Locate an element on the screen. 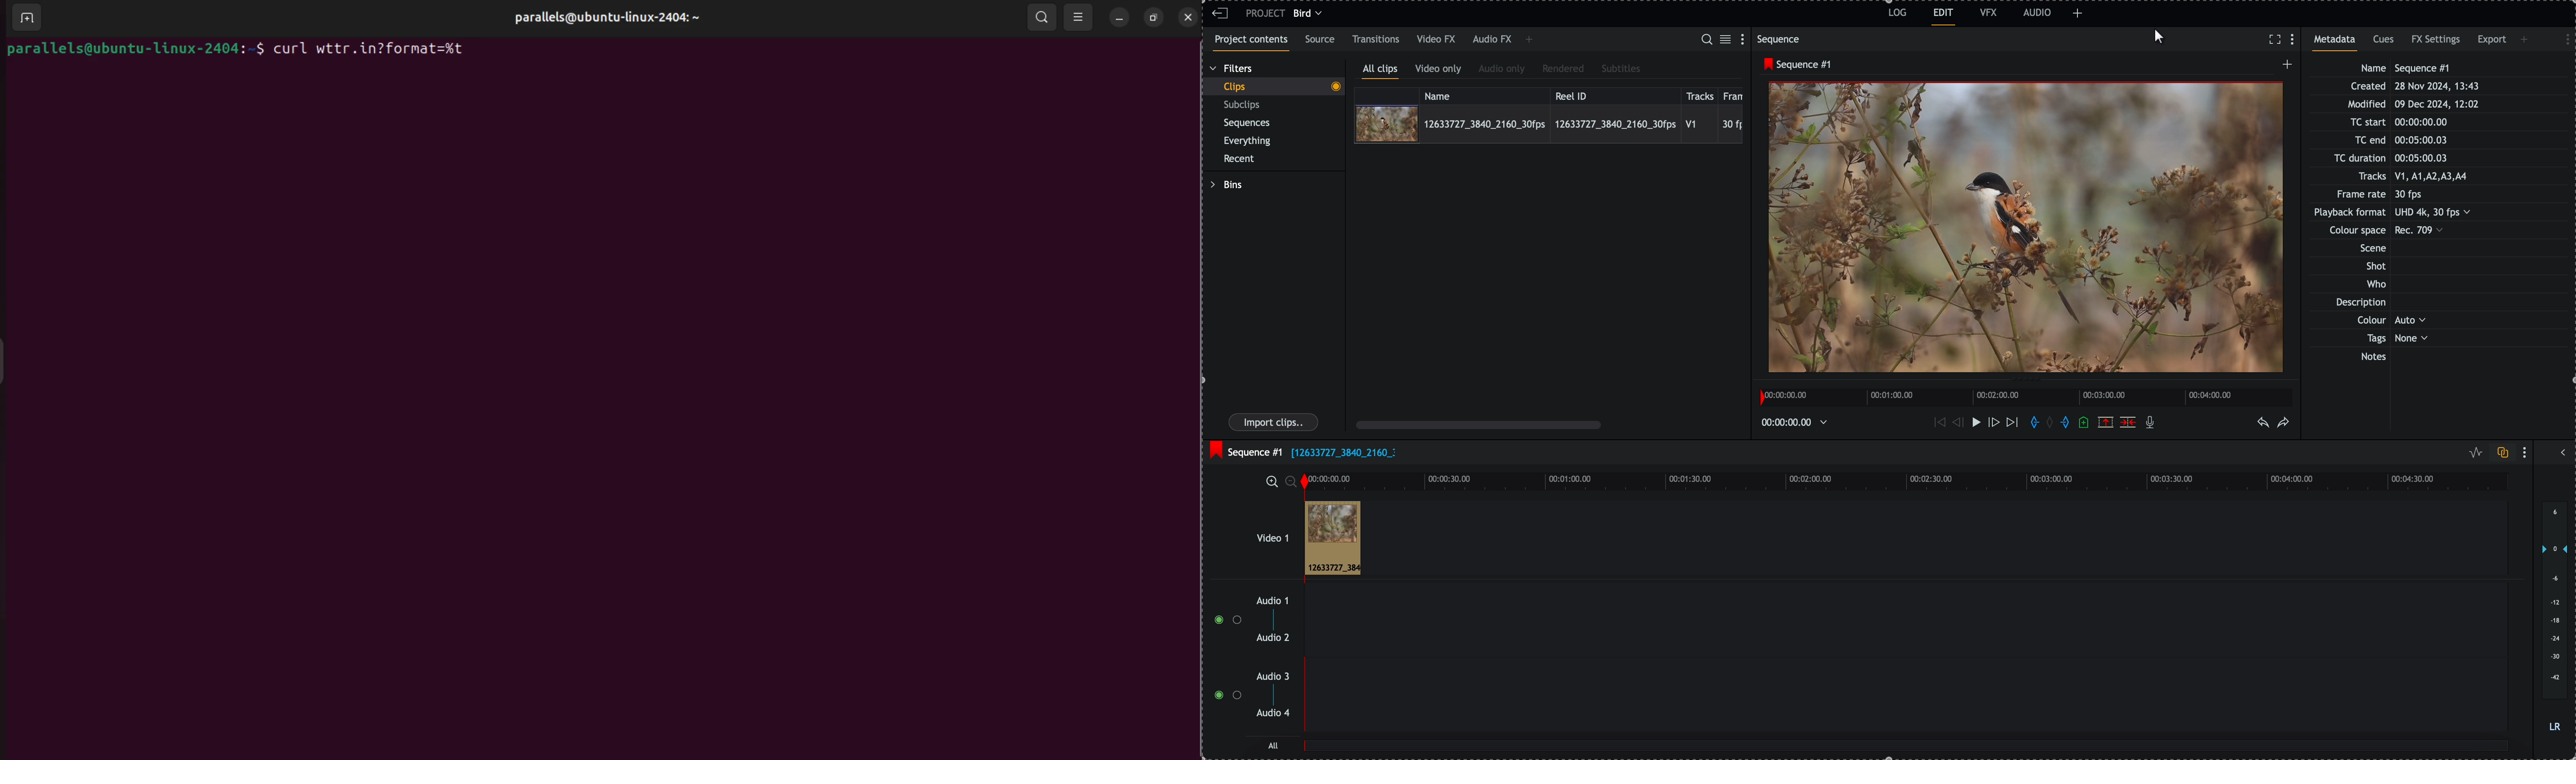 The image size is (2576, 784). FX settings is located at coordinates (2437, 41).